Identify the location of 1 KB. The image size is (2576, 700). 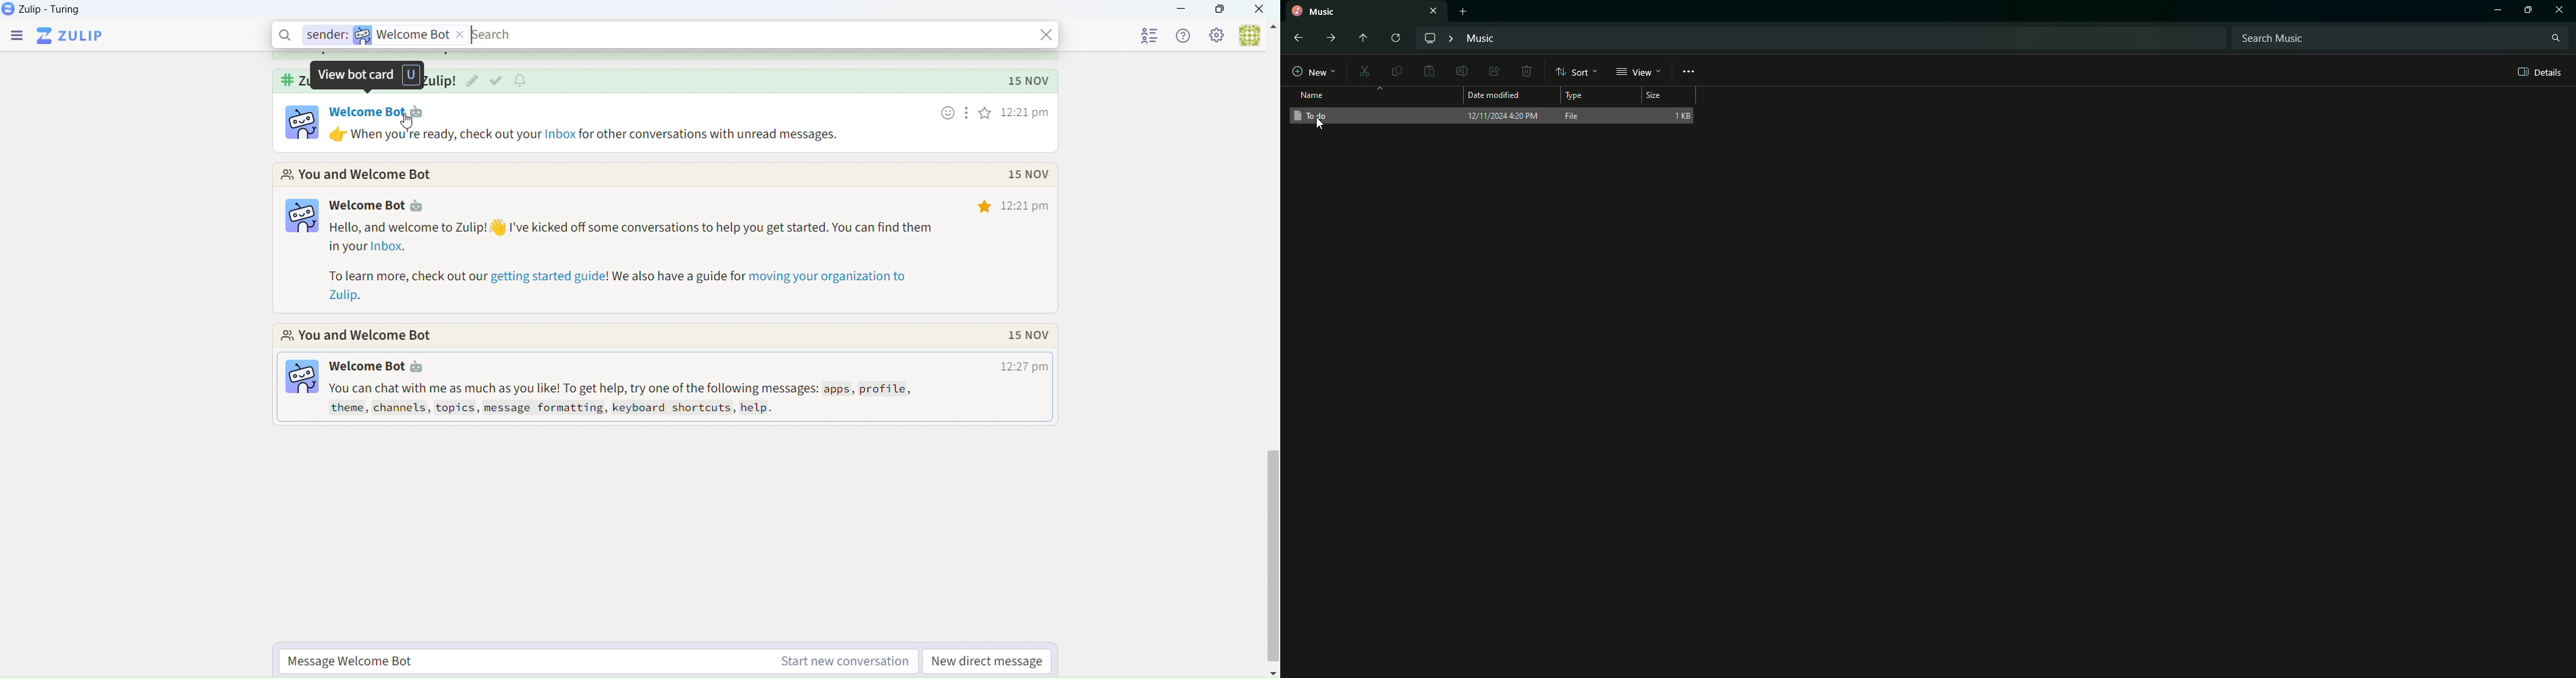
(1683, 117).